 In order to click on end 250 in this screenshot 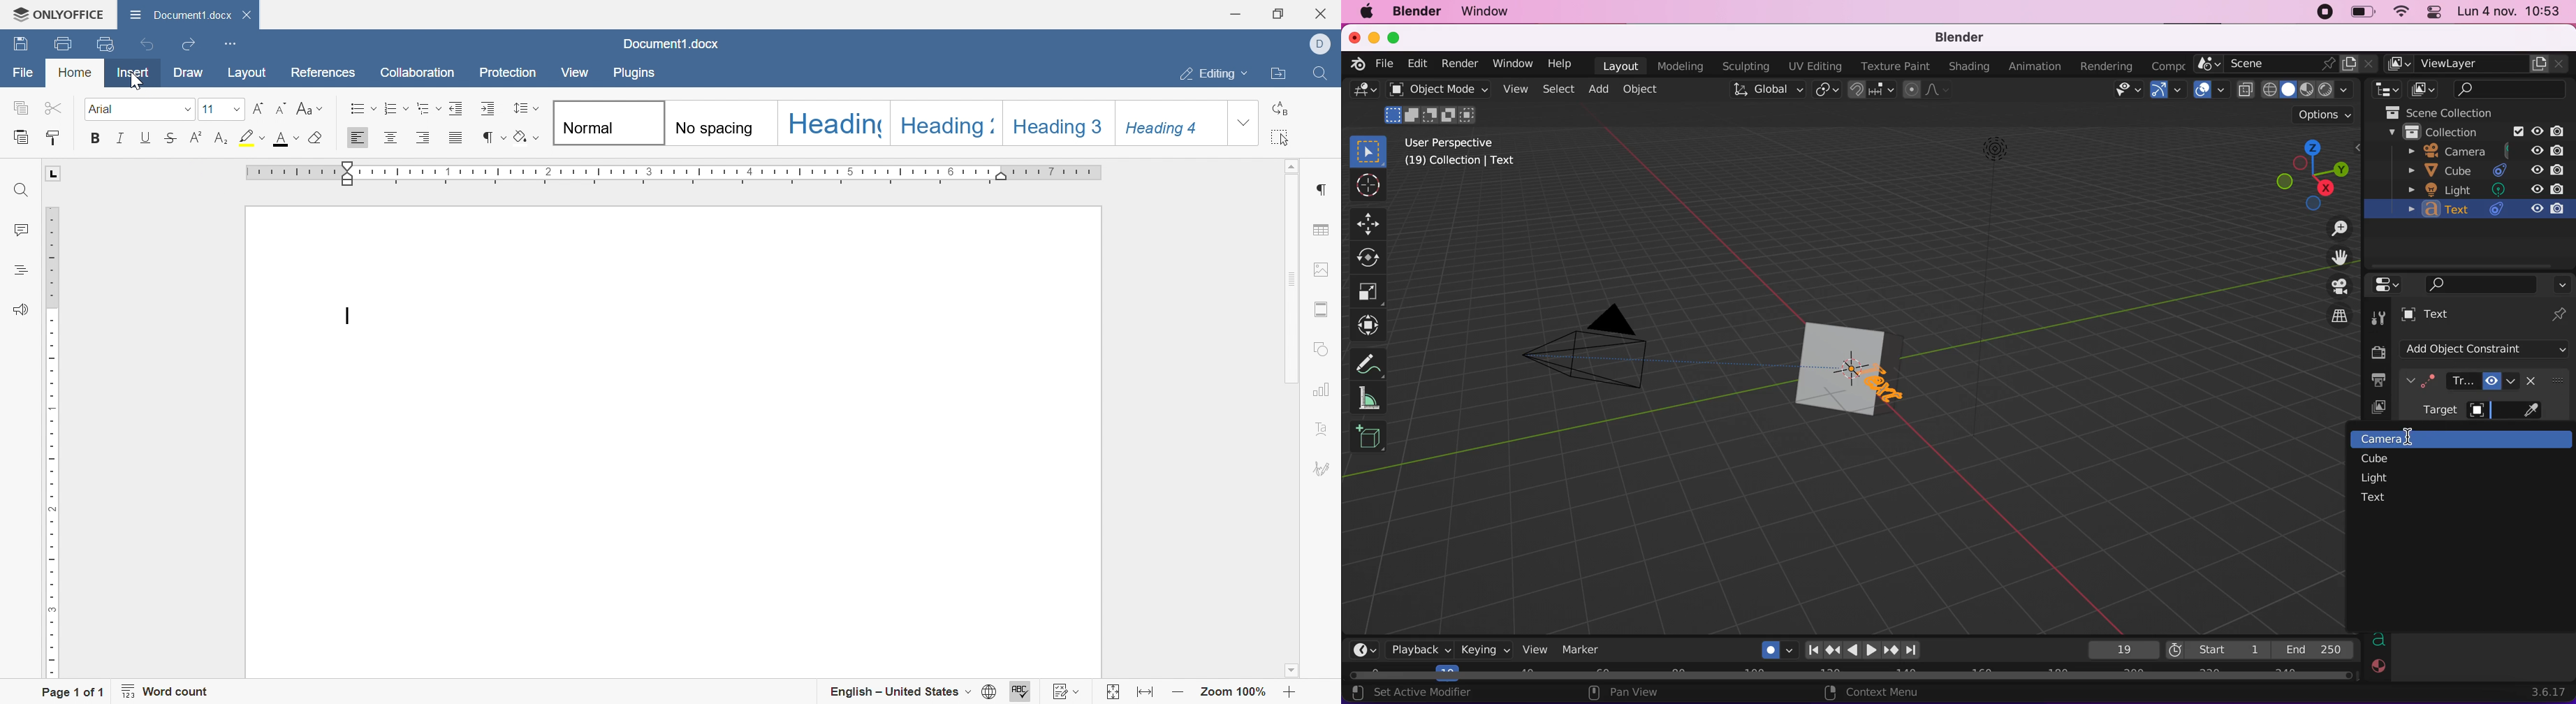, I will do `click(2314, 649)`.